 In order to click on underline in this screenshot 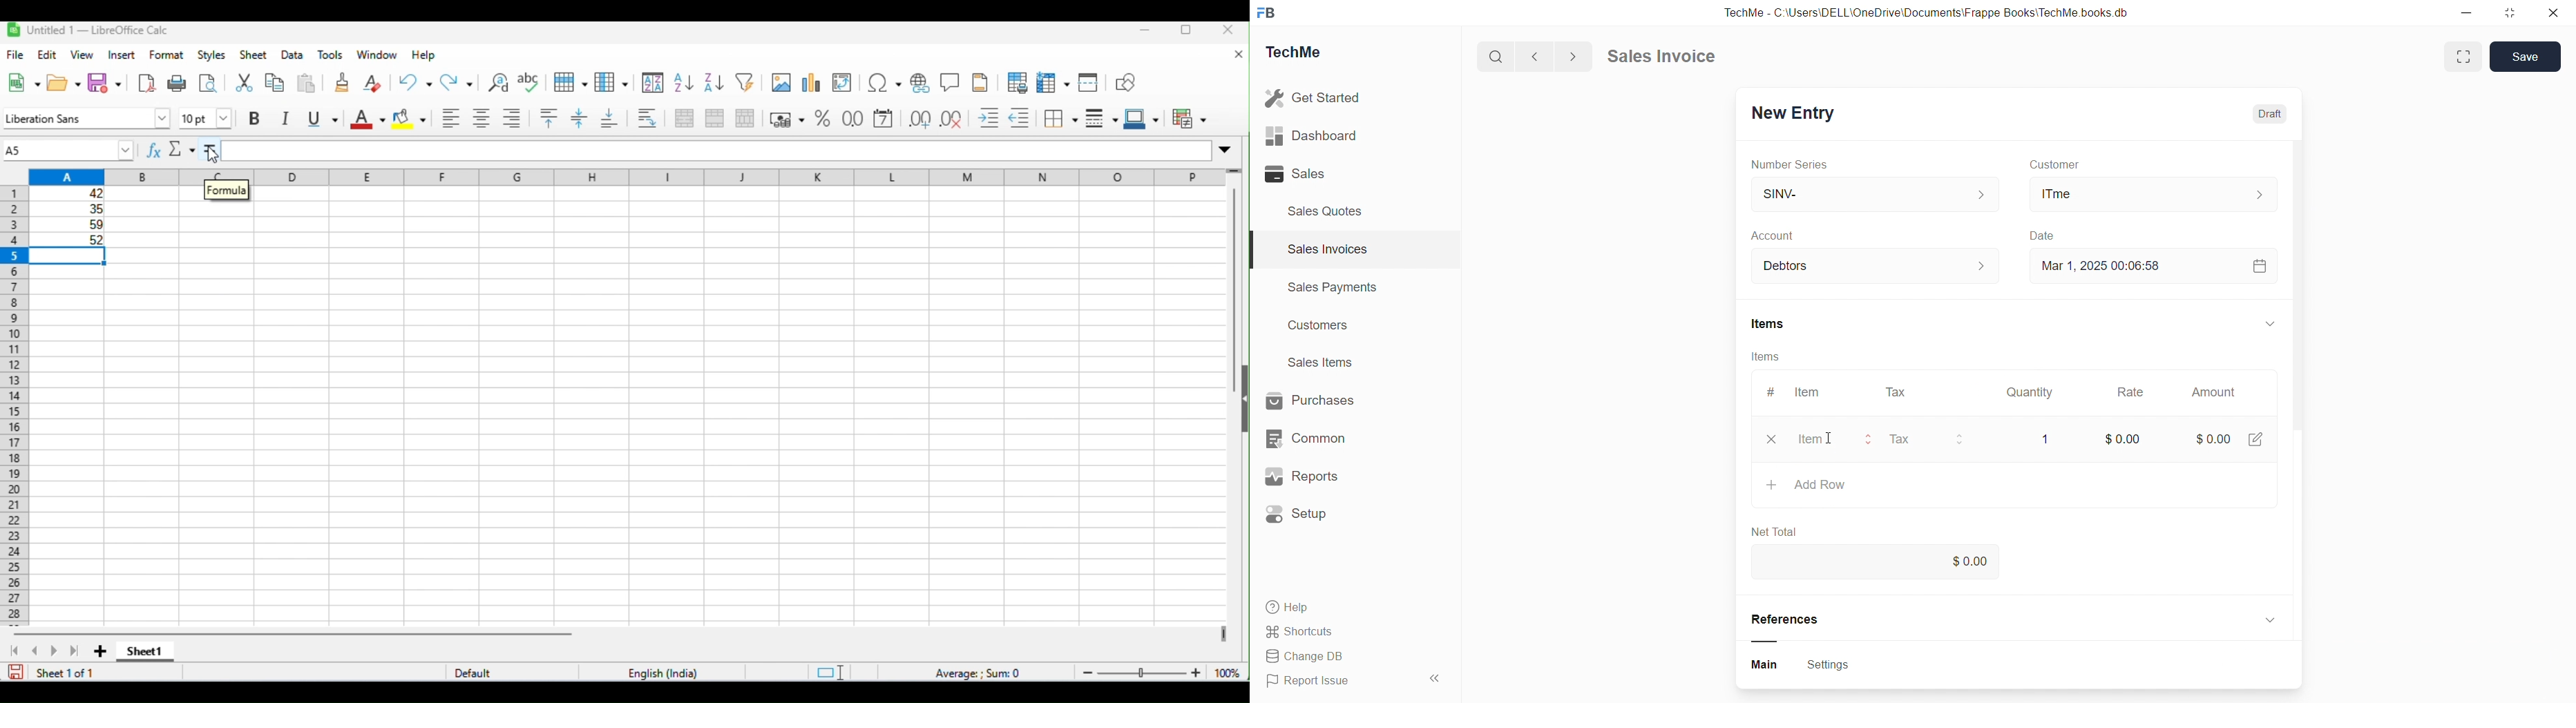, I will do `click(321, 118)`.